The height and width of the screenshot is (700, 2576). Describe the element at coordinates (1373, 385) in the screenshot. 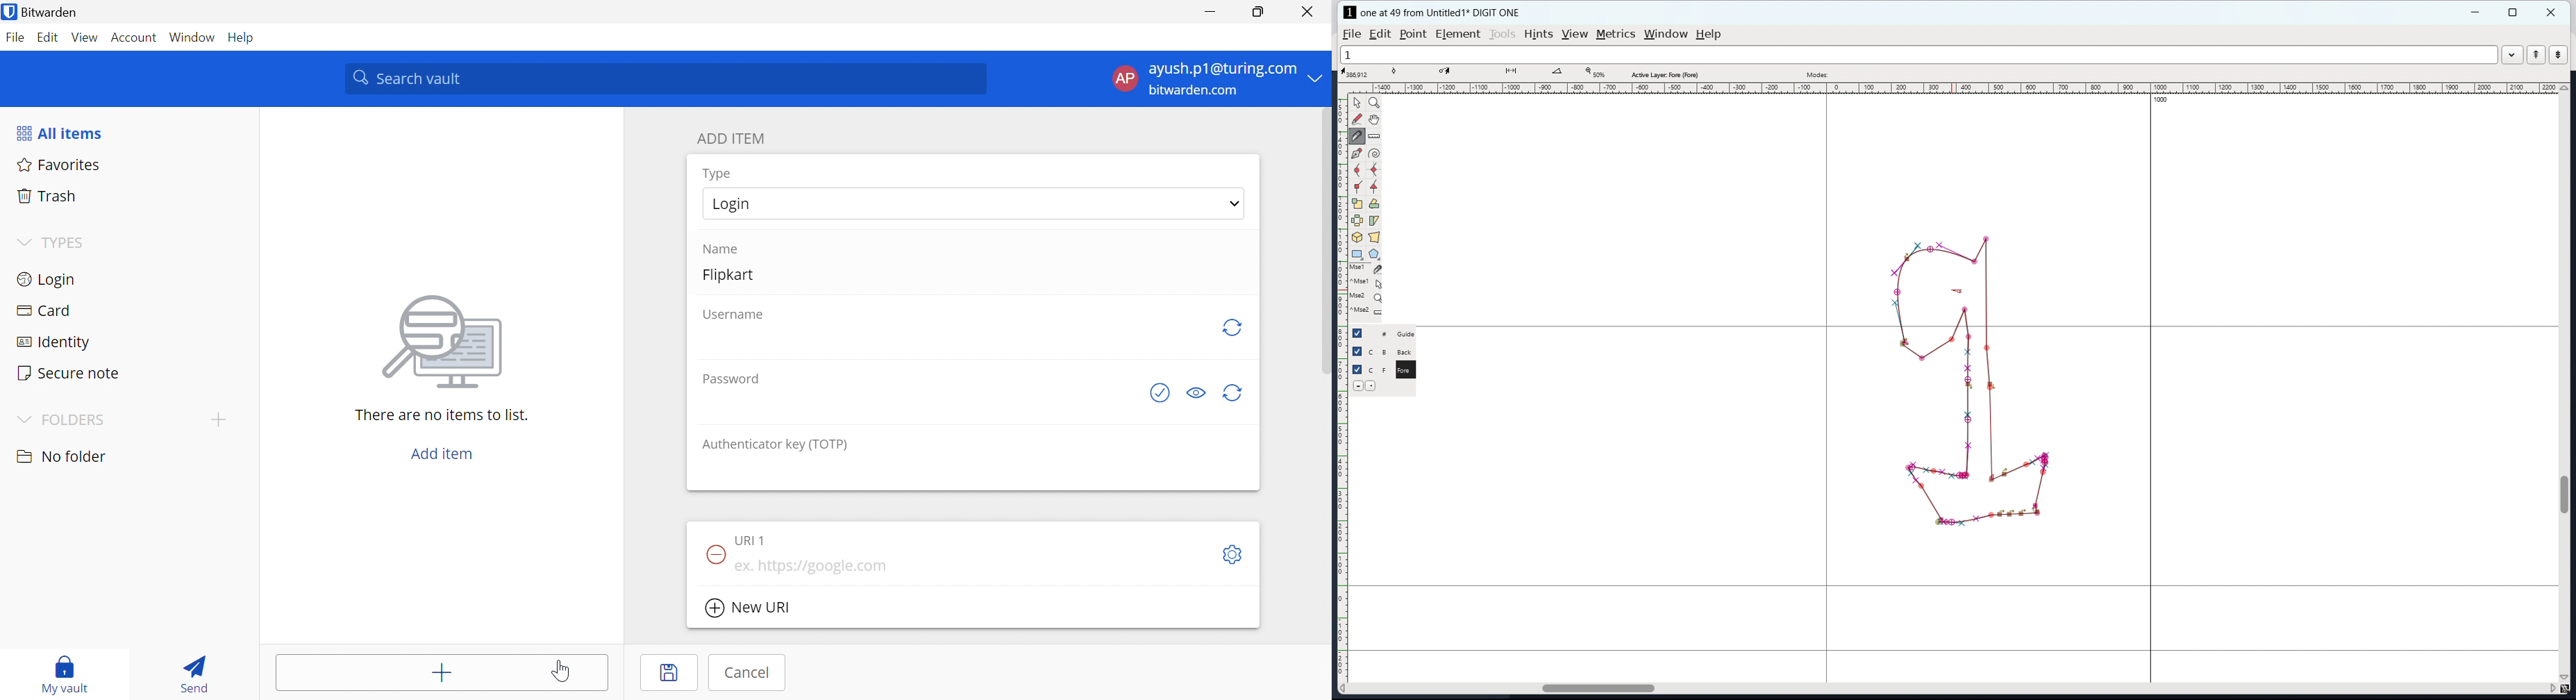

I see `add new layer` at that location.